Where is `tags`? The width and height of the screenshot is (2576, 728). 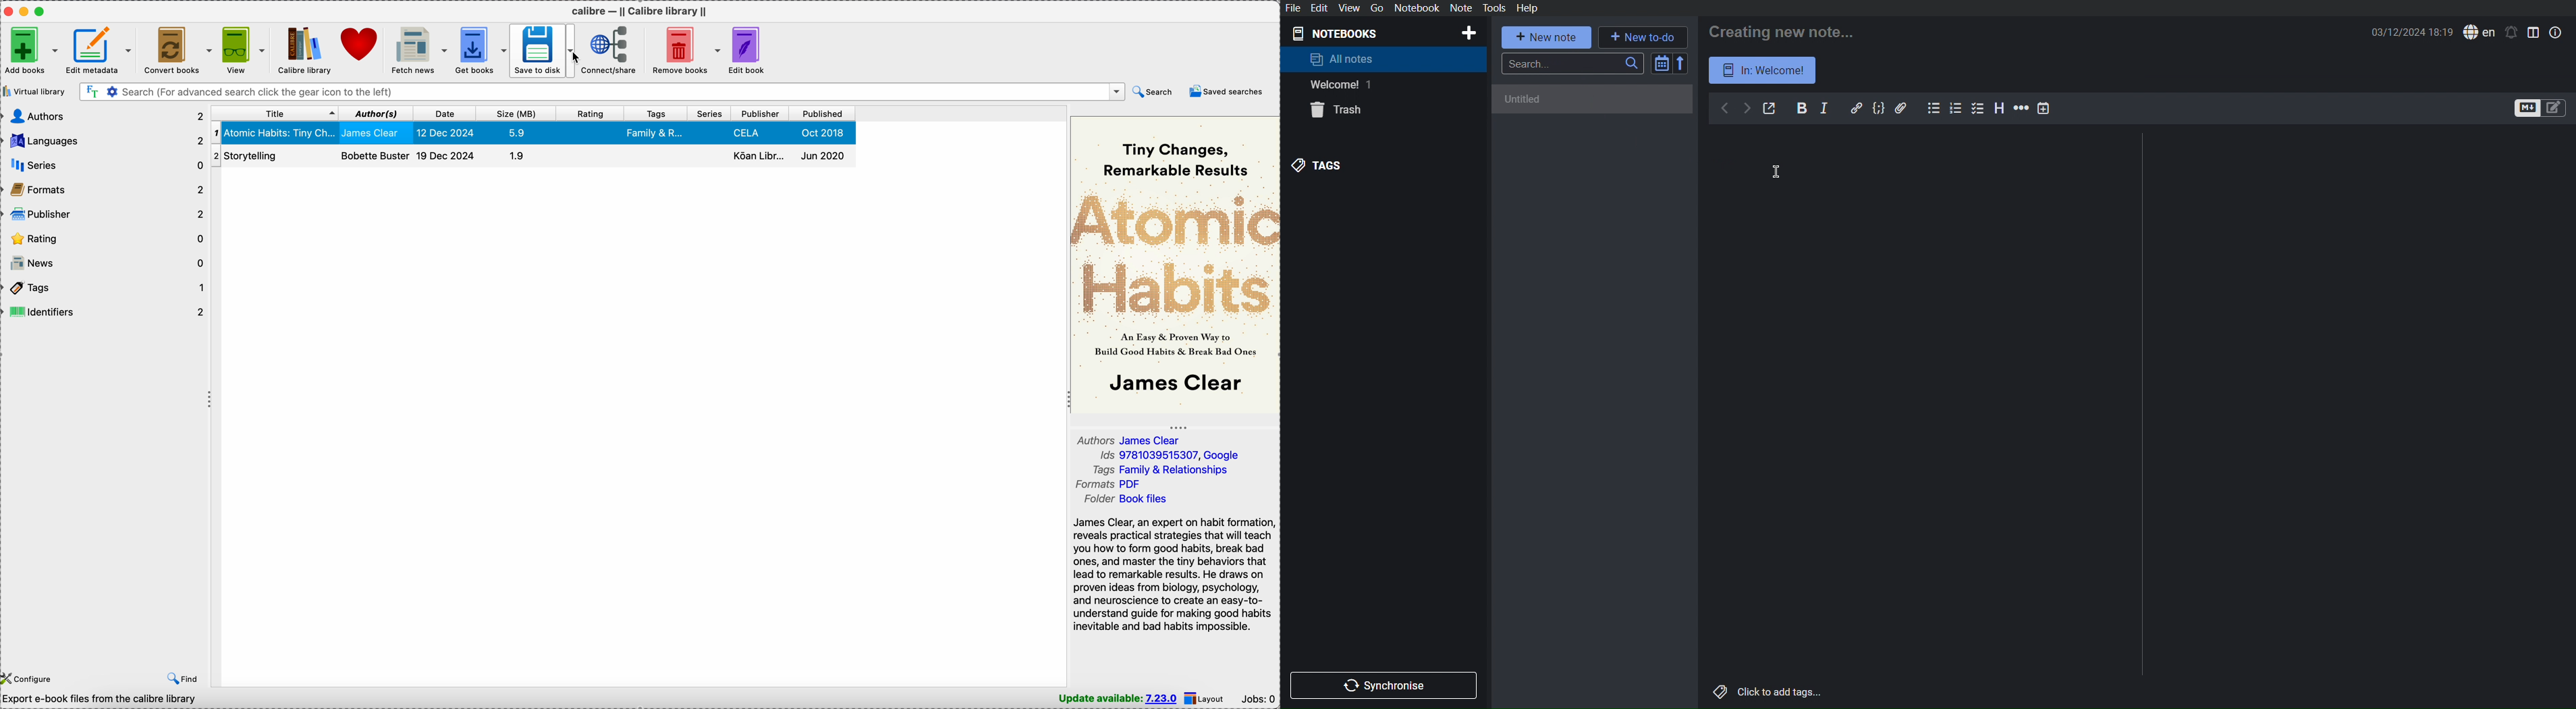
tags is located at coordinates (106, 290).